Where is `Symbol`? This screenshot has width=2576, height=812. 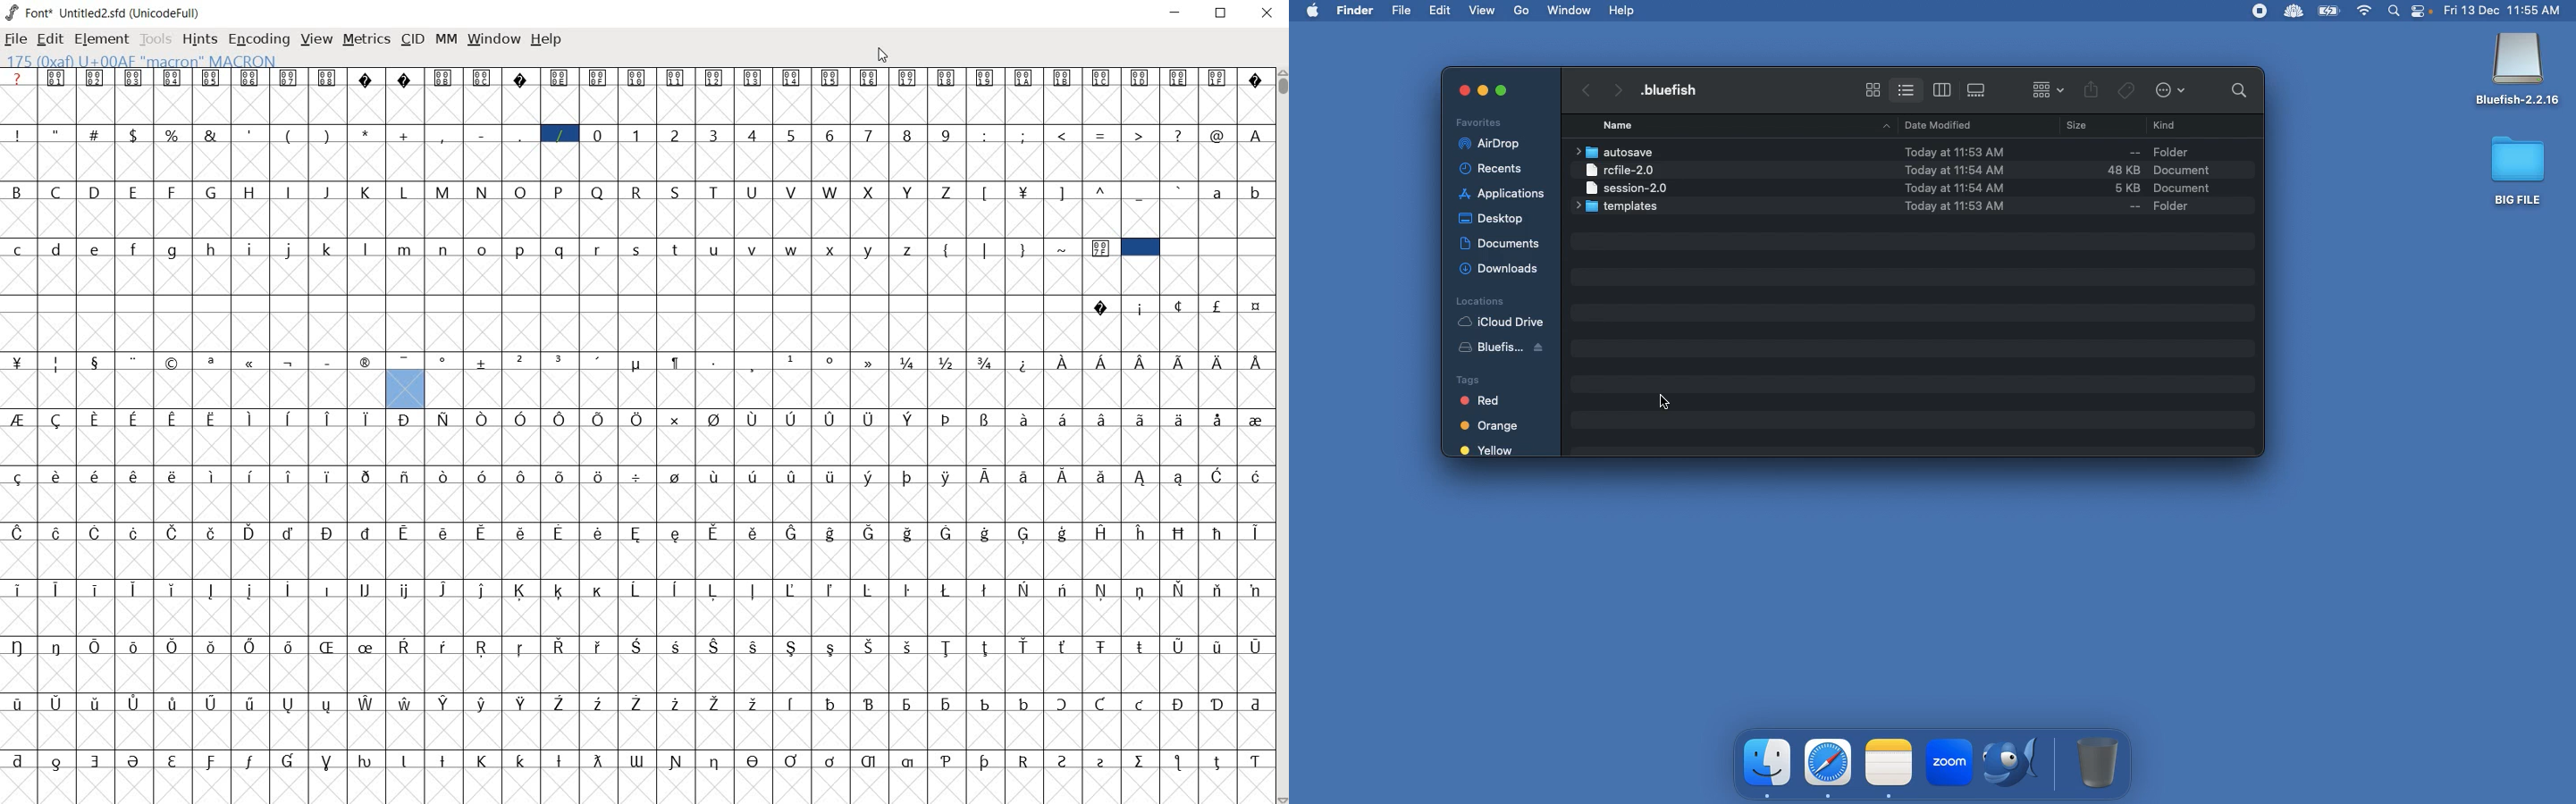 Symbol is located at coordinates (292, 532).